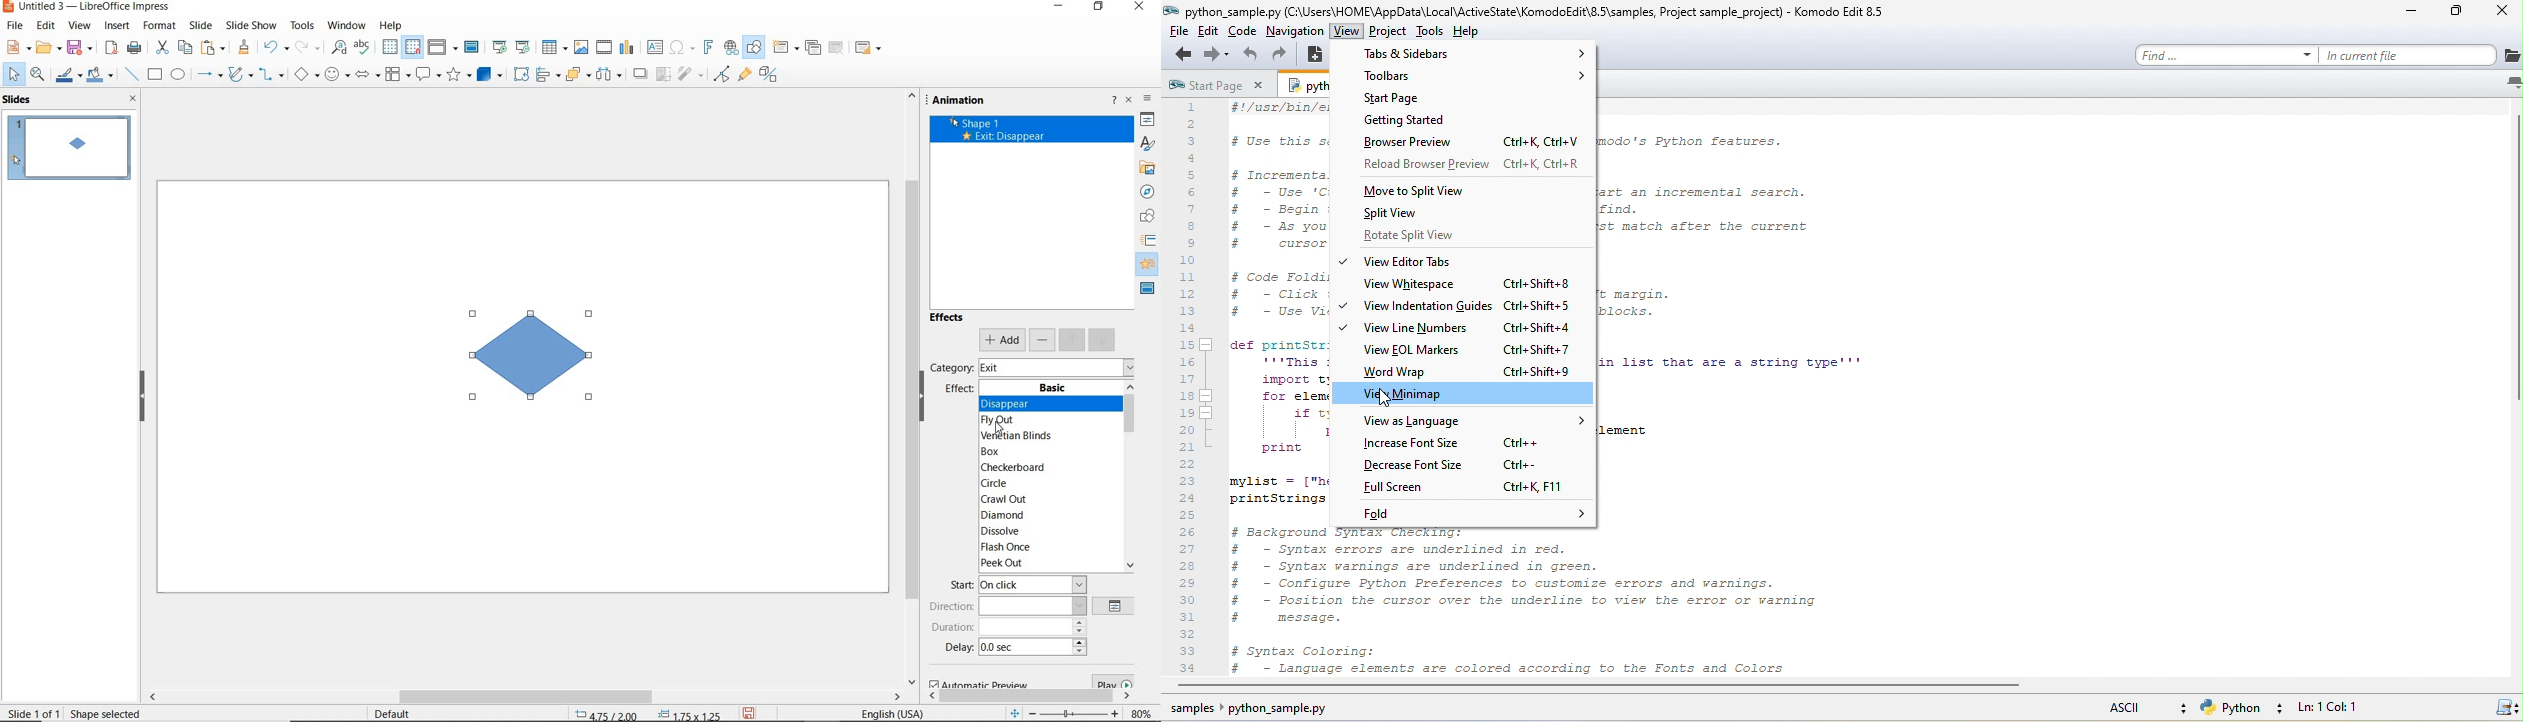  What do you see at coordinates (160, 27) in the screenshot?
I see `format` at bounding box center [160, 27].